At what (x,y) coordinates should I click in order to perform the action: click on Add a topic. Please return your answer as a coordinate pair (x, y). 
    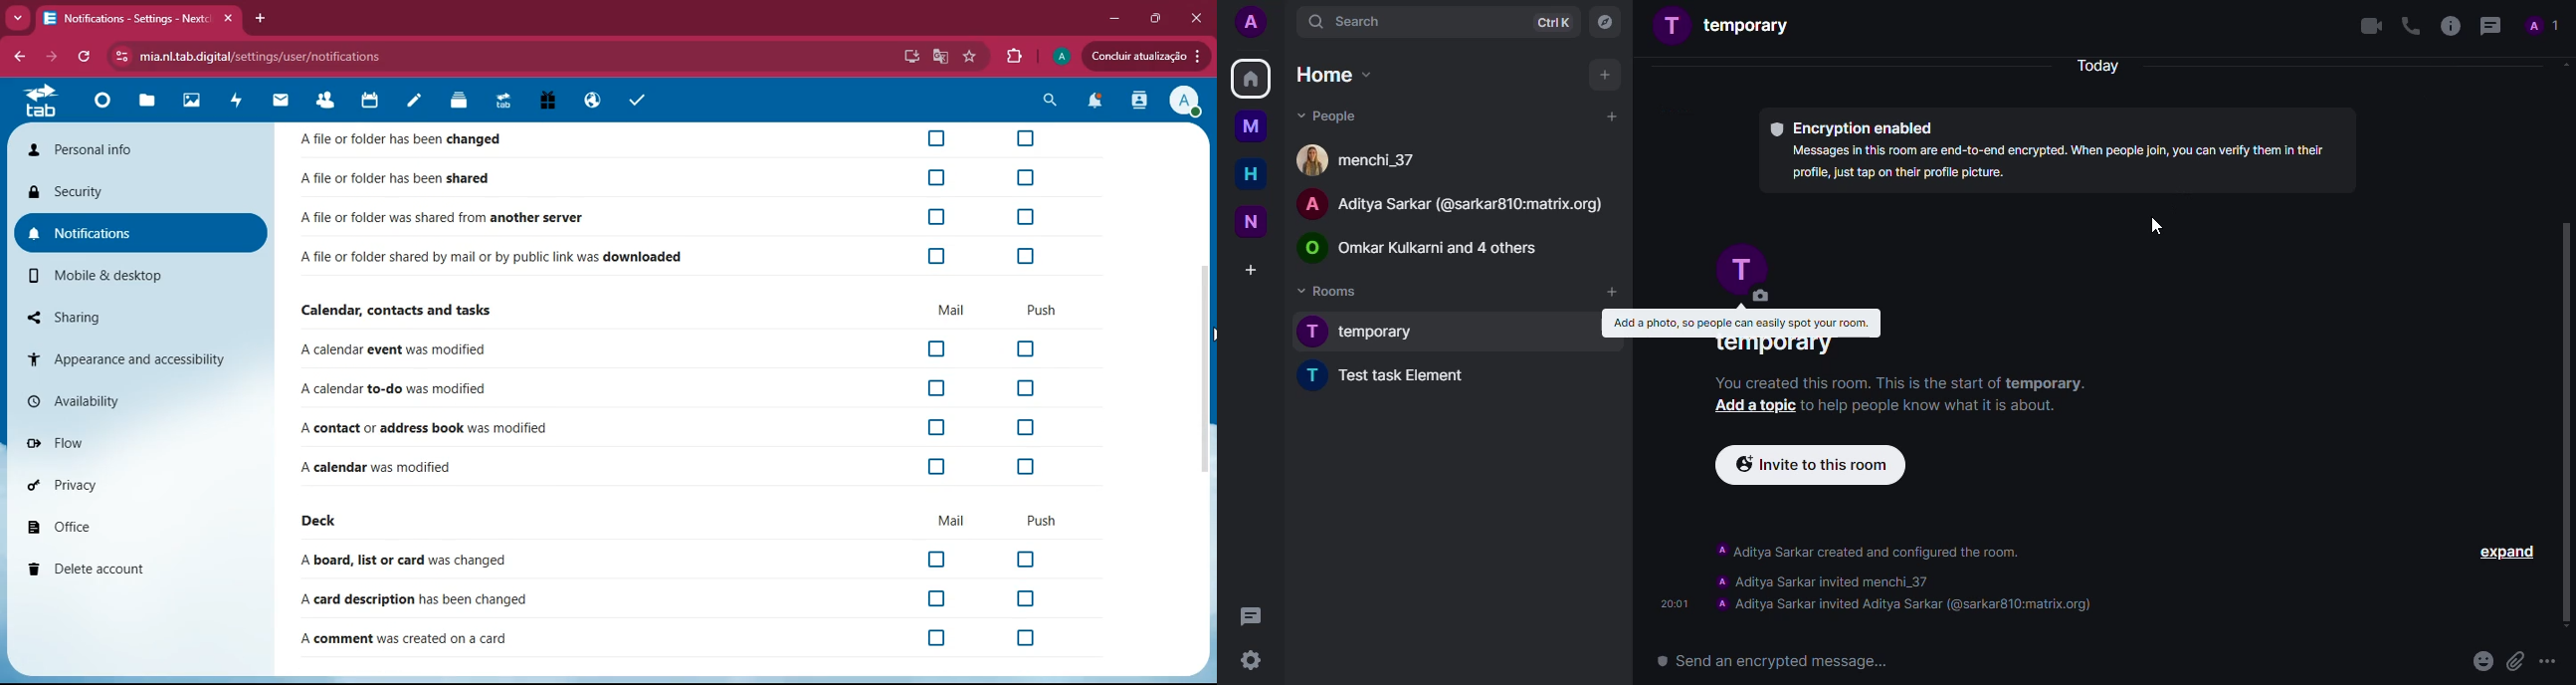
    Looking at the image, I should click on (1755, 405).